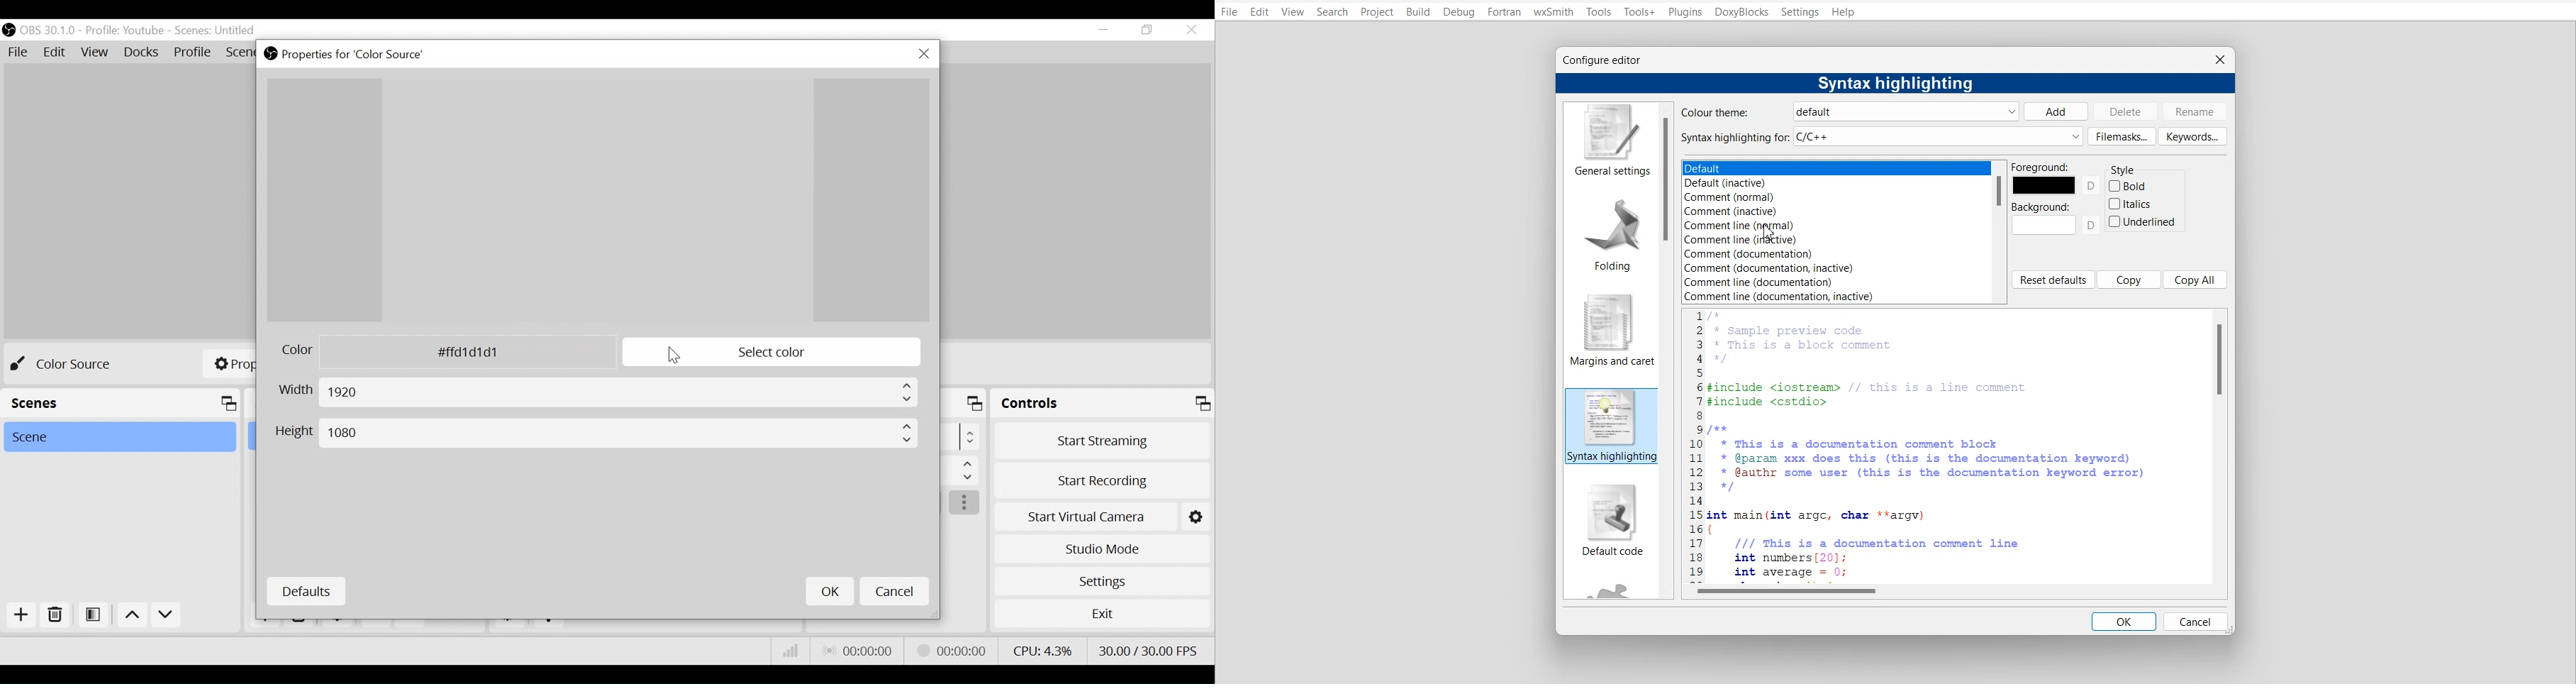 The width and height of the screenshot is (2576, 700). Describe the element at coordinates (1103, 443) in the screenshot. I see `Start Streaming` at that location.